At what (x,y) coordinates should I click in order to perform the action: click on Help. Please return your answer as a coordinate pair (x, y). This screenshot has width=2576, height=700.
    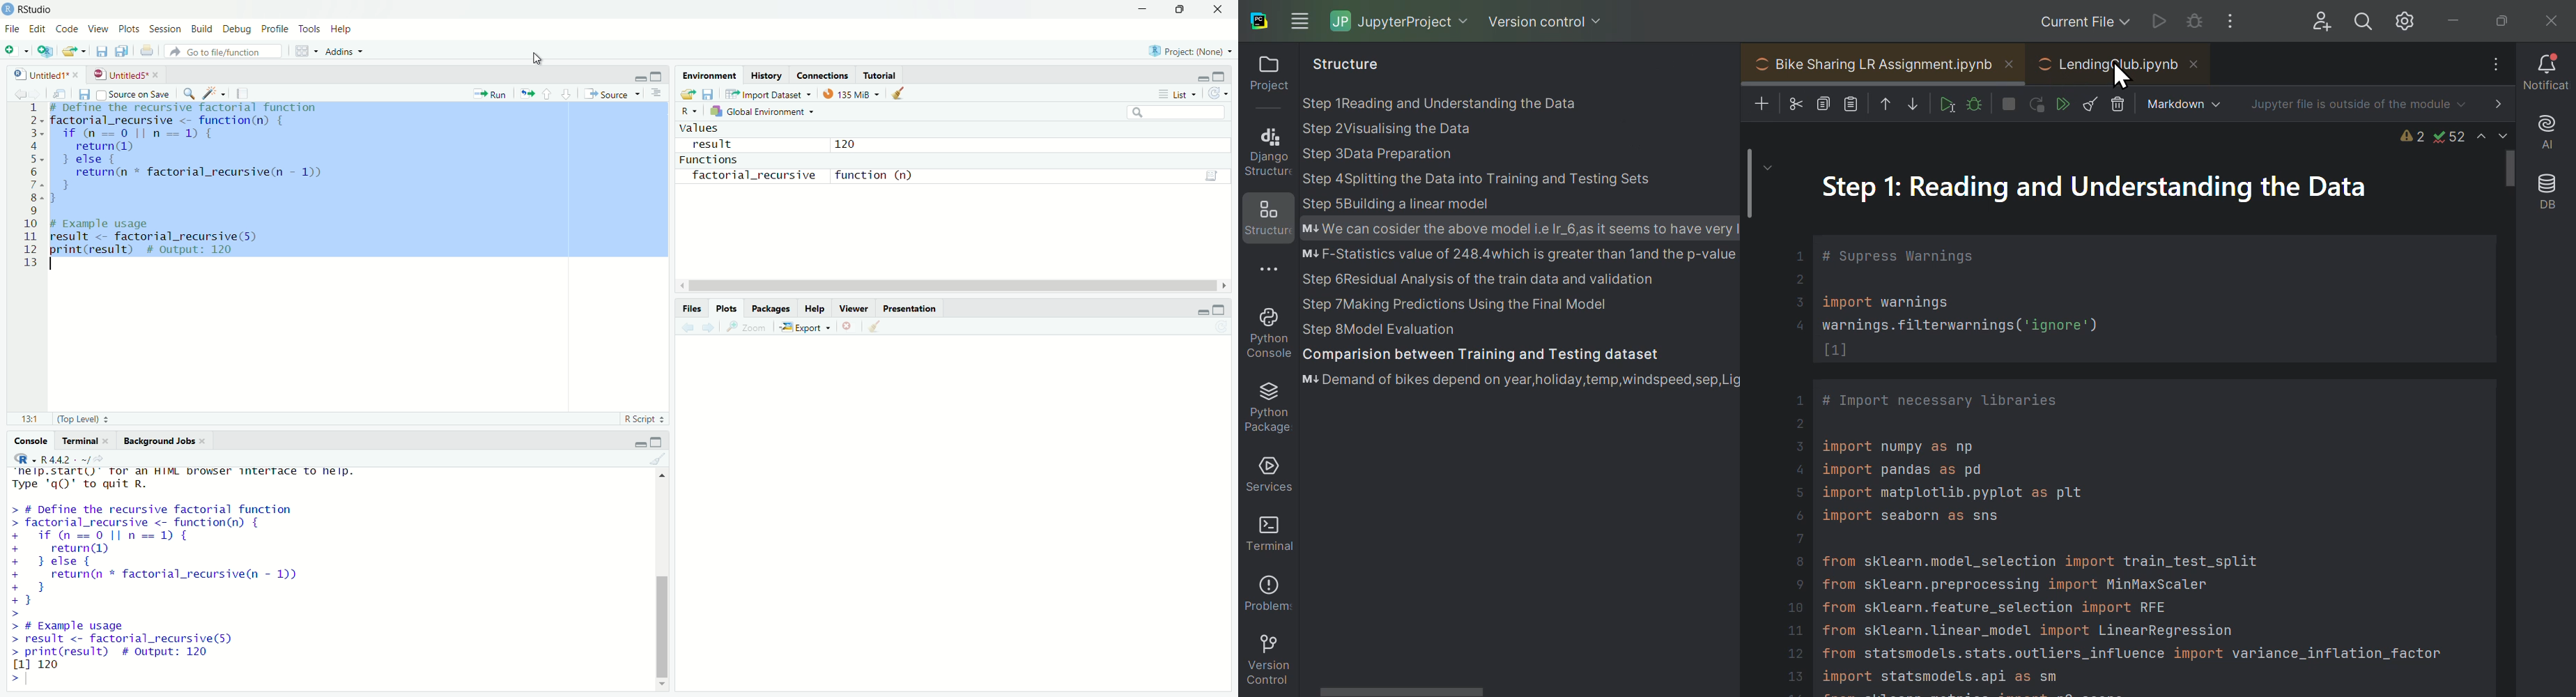
    Looking at the image, I should click on (342, 29).